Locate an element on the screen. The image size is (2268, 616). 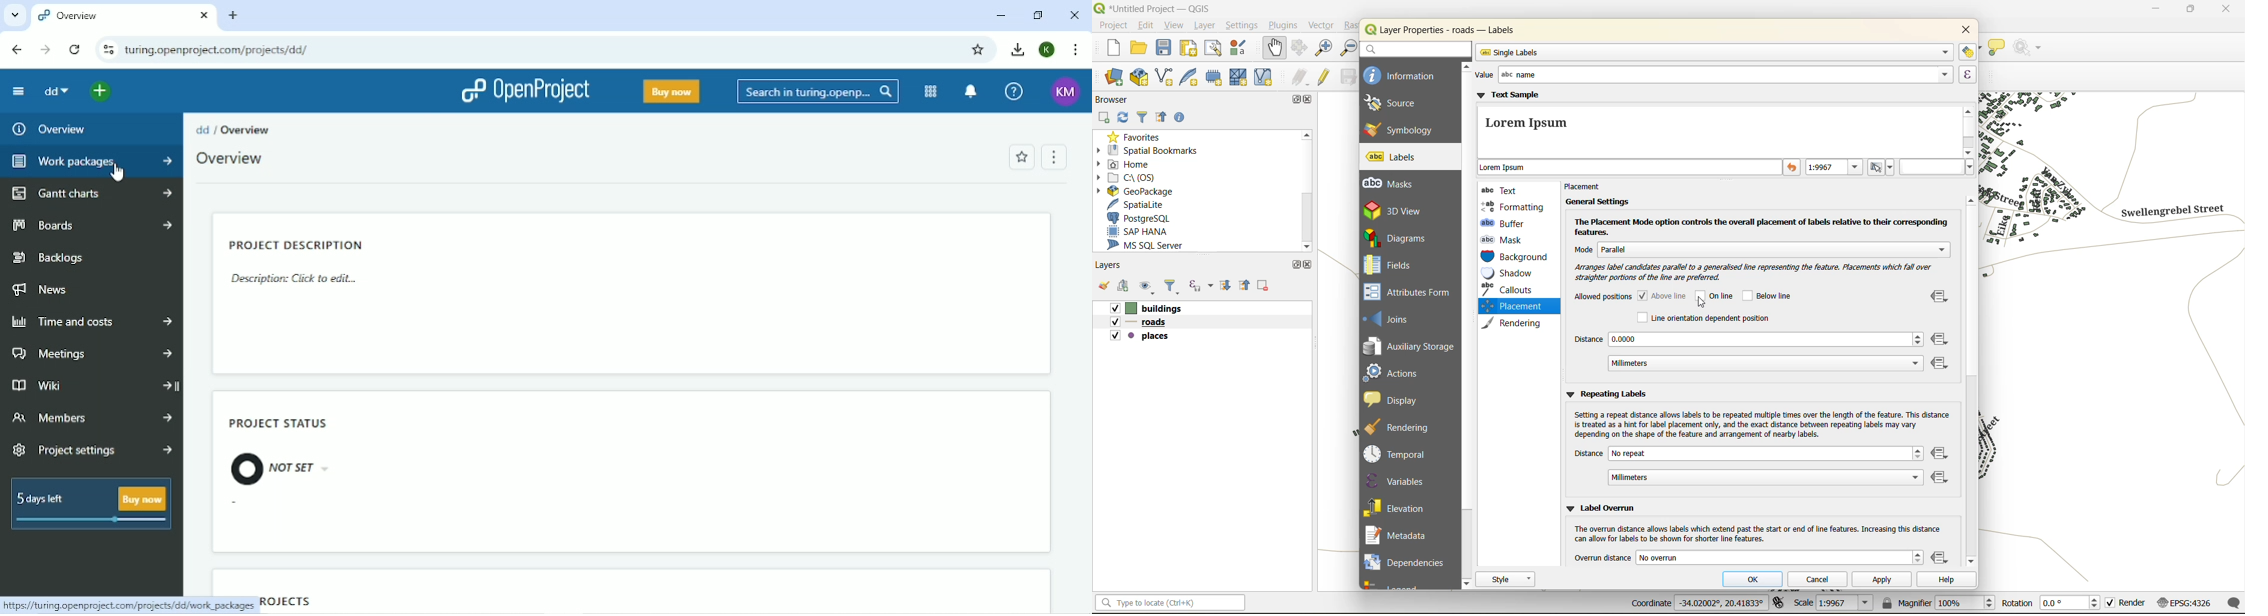
News is located at coordinates (42, 289).